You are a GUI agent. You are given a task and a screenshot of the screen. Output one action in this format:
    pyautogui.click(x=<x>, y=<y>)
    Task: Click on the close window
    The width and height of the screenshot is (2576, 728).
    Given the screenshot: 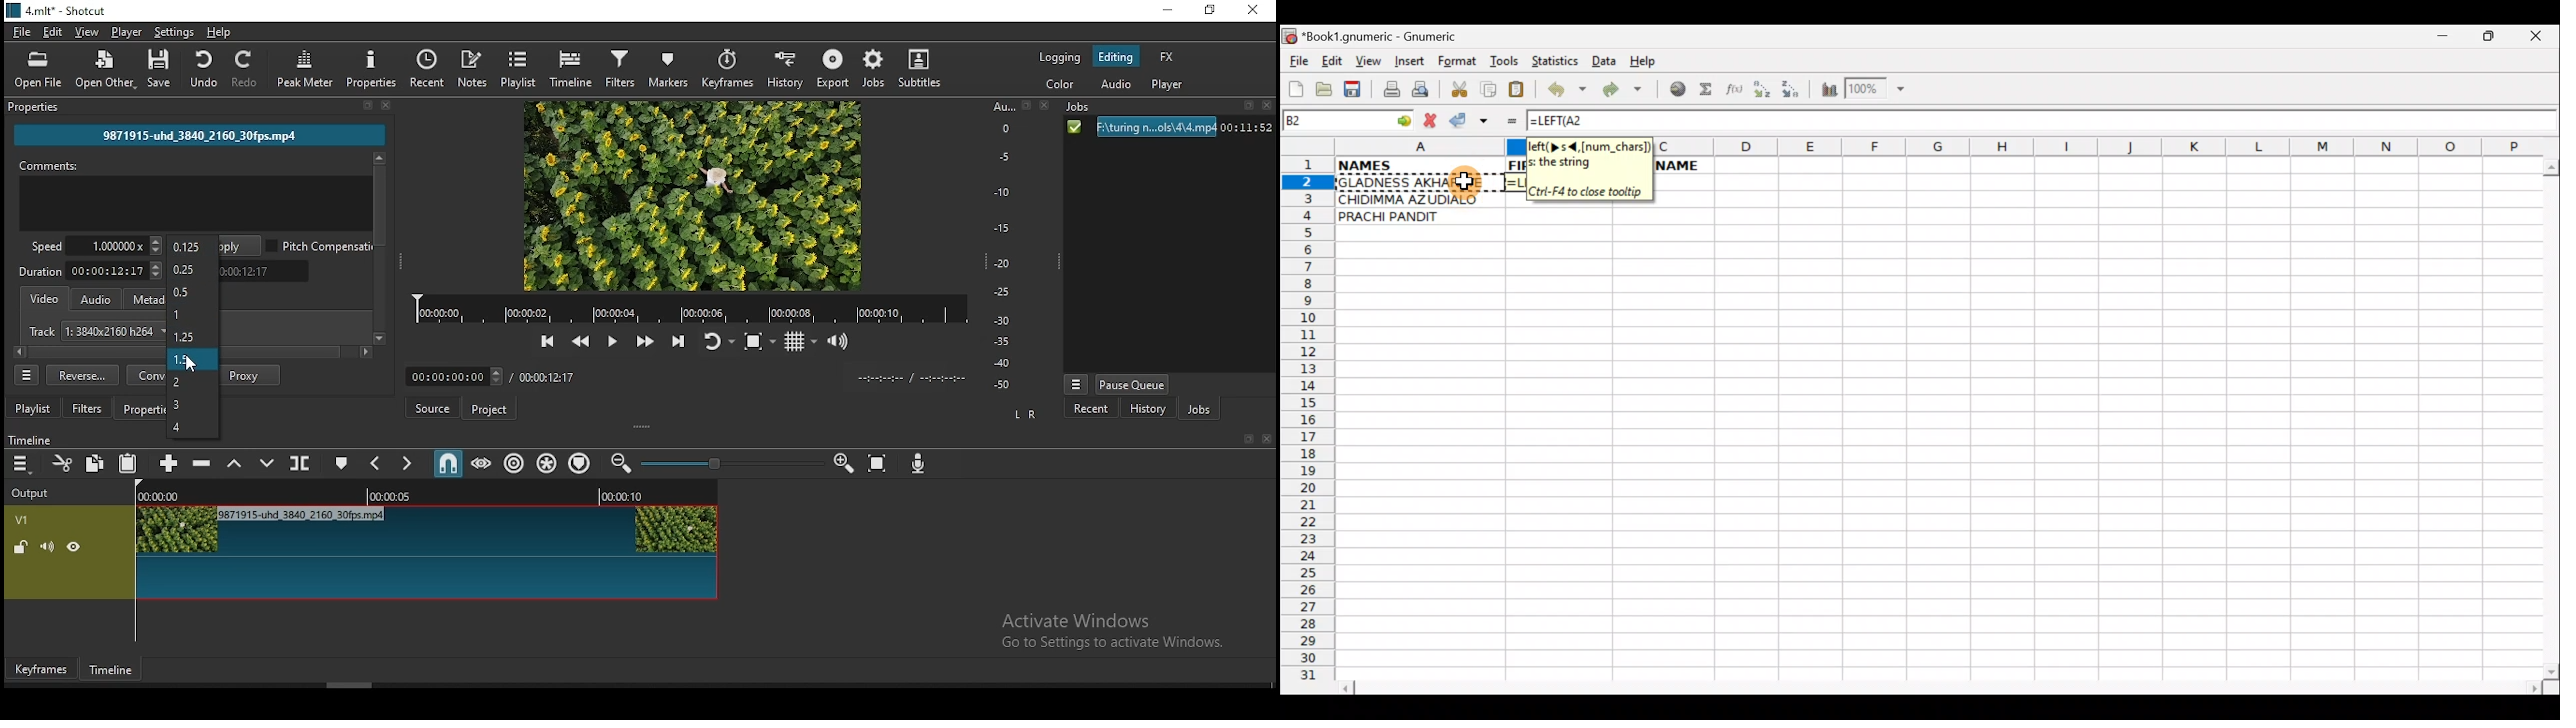 What is the action you would take?
    pyautogui.click(x=1253, y=11)
    